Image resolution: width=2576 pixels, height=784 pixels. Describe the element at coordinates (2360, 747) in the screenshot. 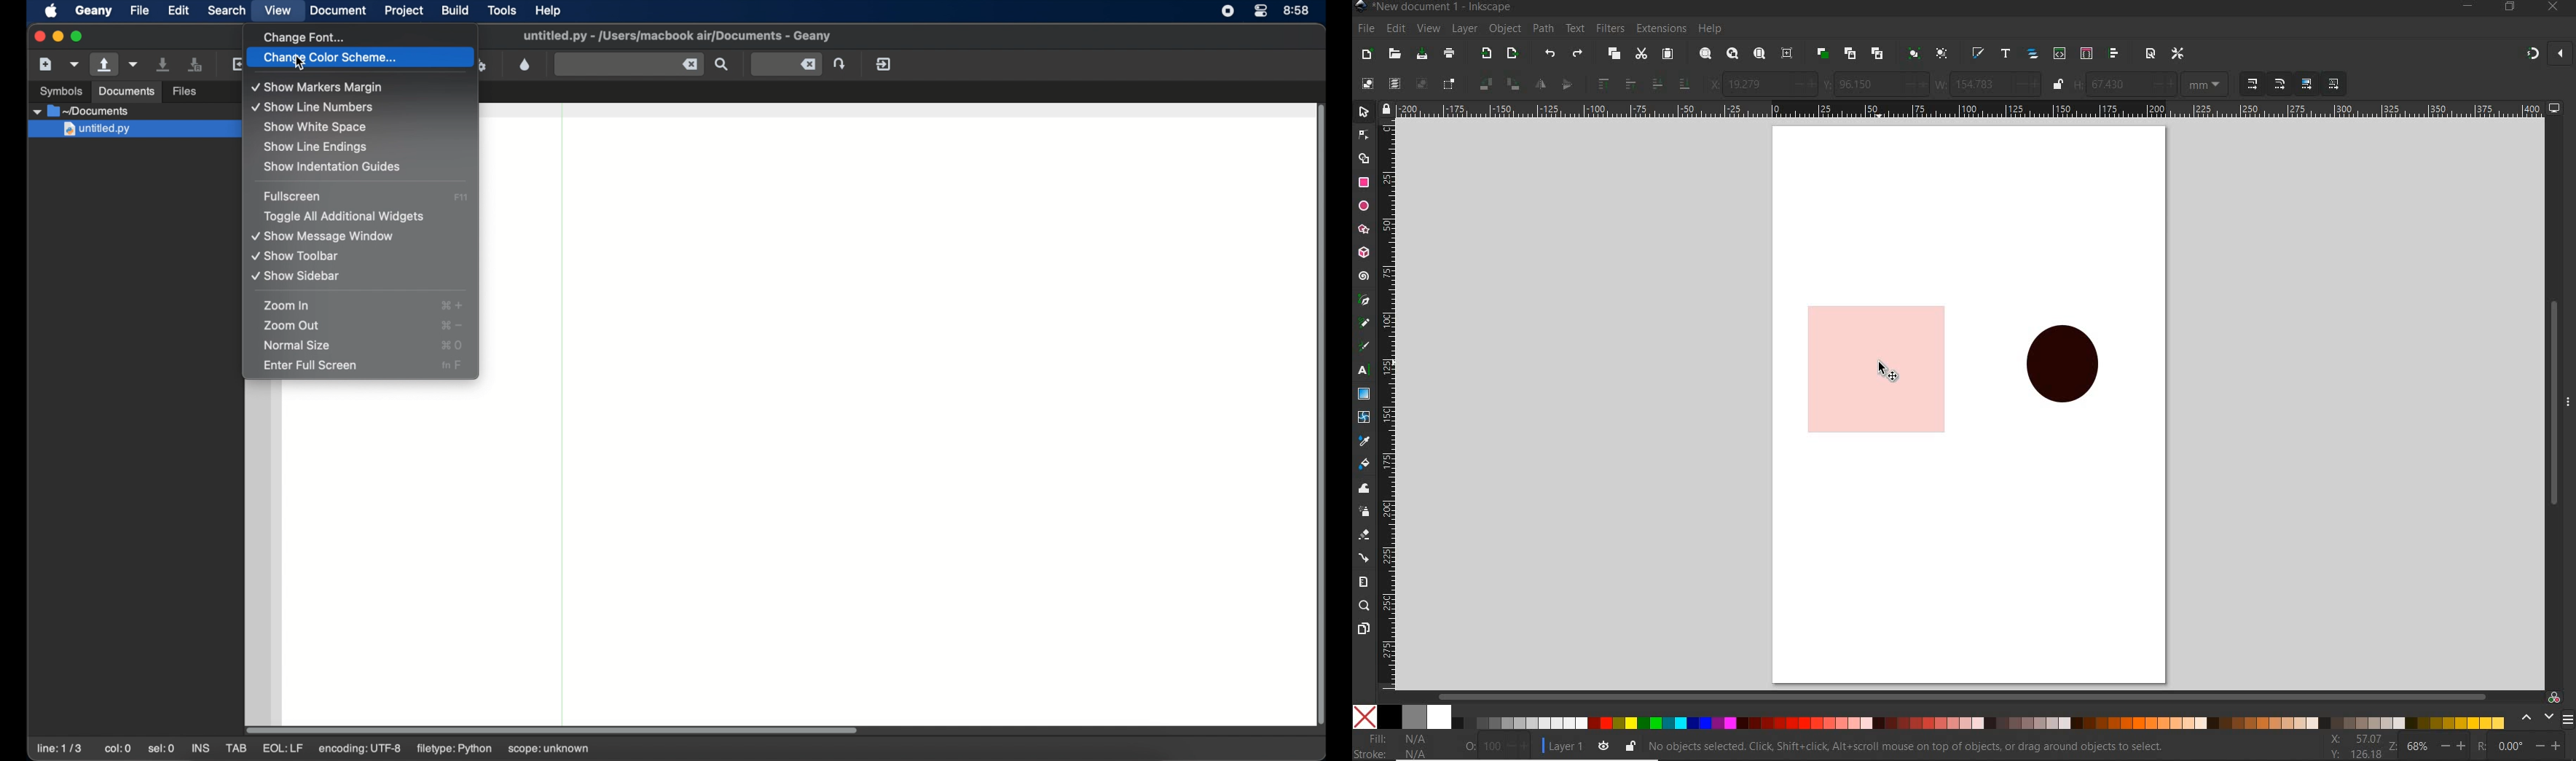

I see `xy coordinates` at that location.